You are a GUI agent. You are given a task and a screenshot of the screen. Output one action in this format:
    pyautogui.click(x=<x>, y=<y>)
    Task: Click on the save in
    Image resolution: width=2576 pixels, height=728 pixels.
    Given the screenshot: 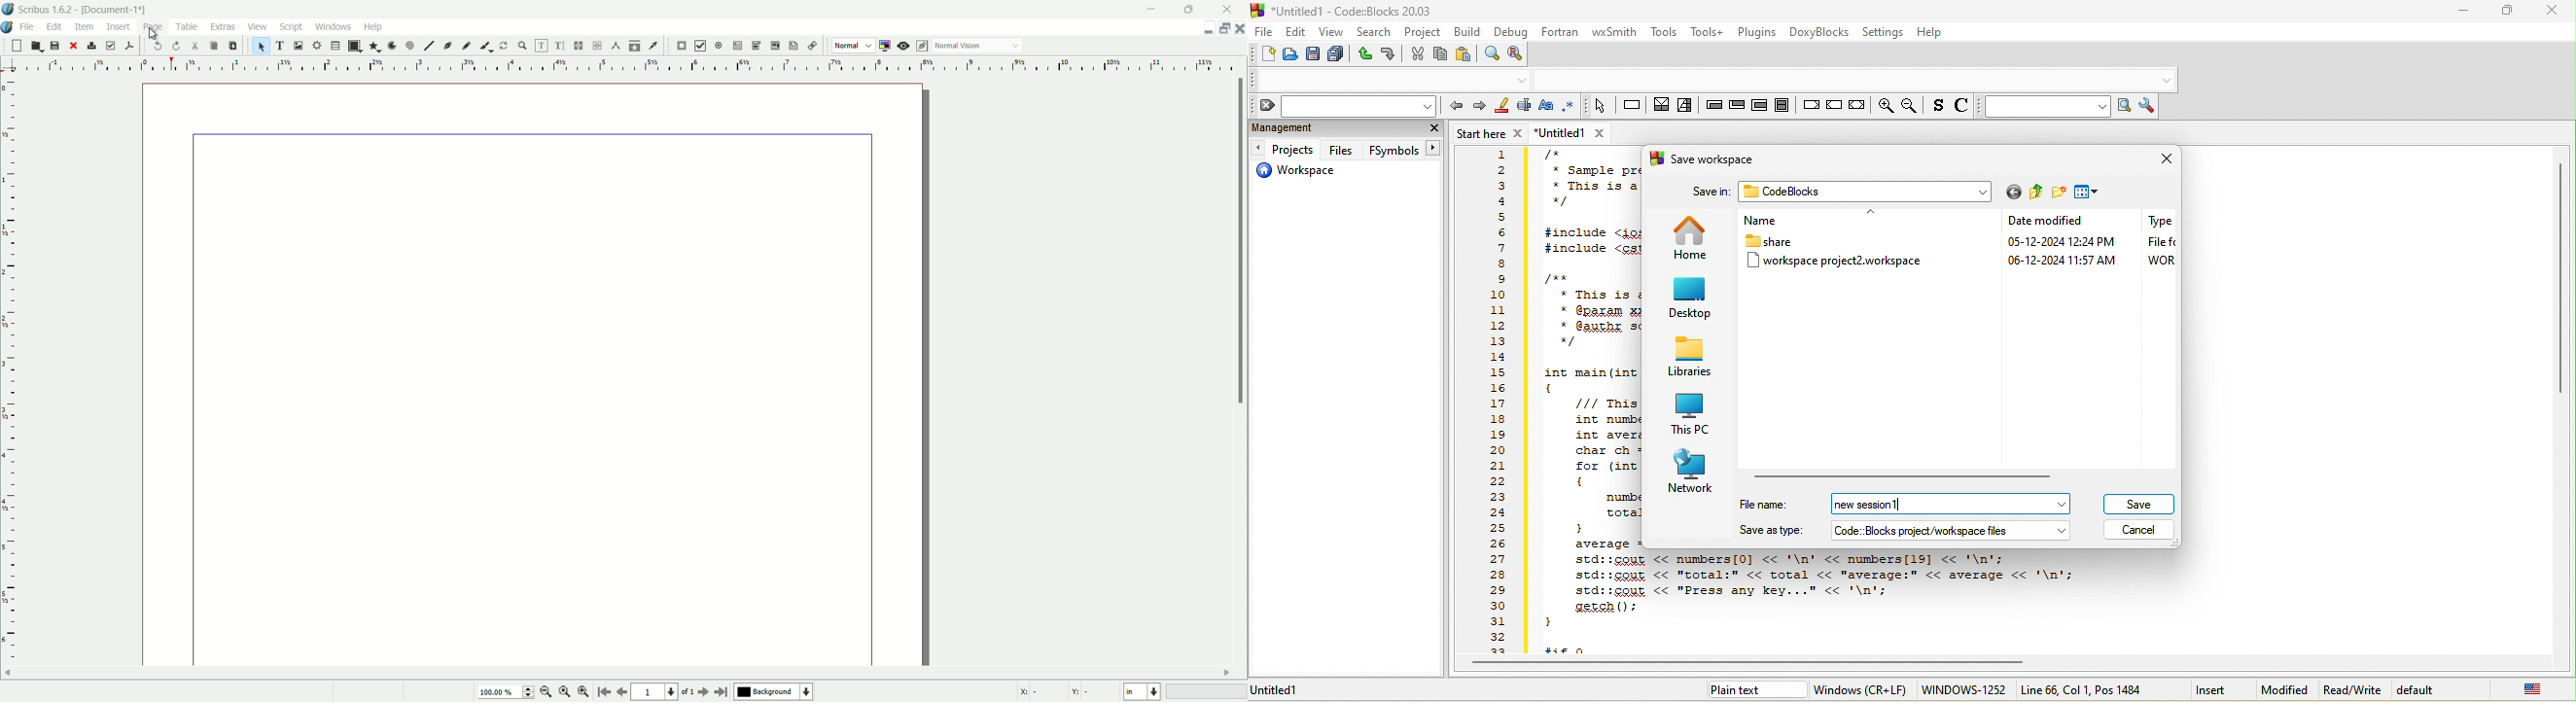 What is the action you would take?
    pyautogui.click(x=1711, y=193)
    